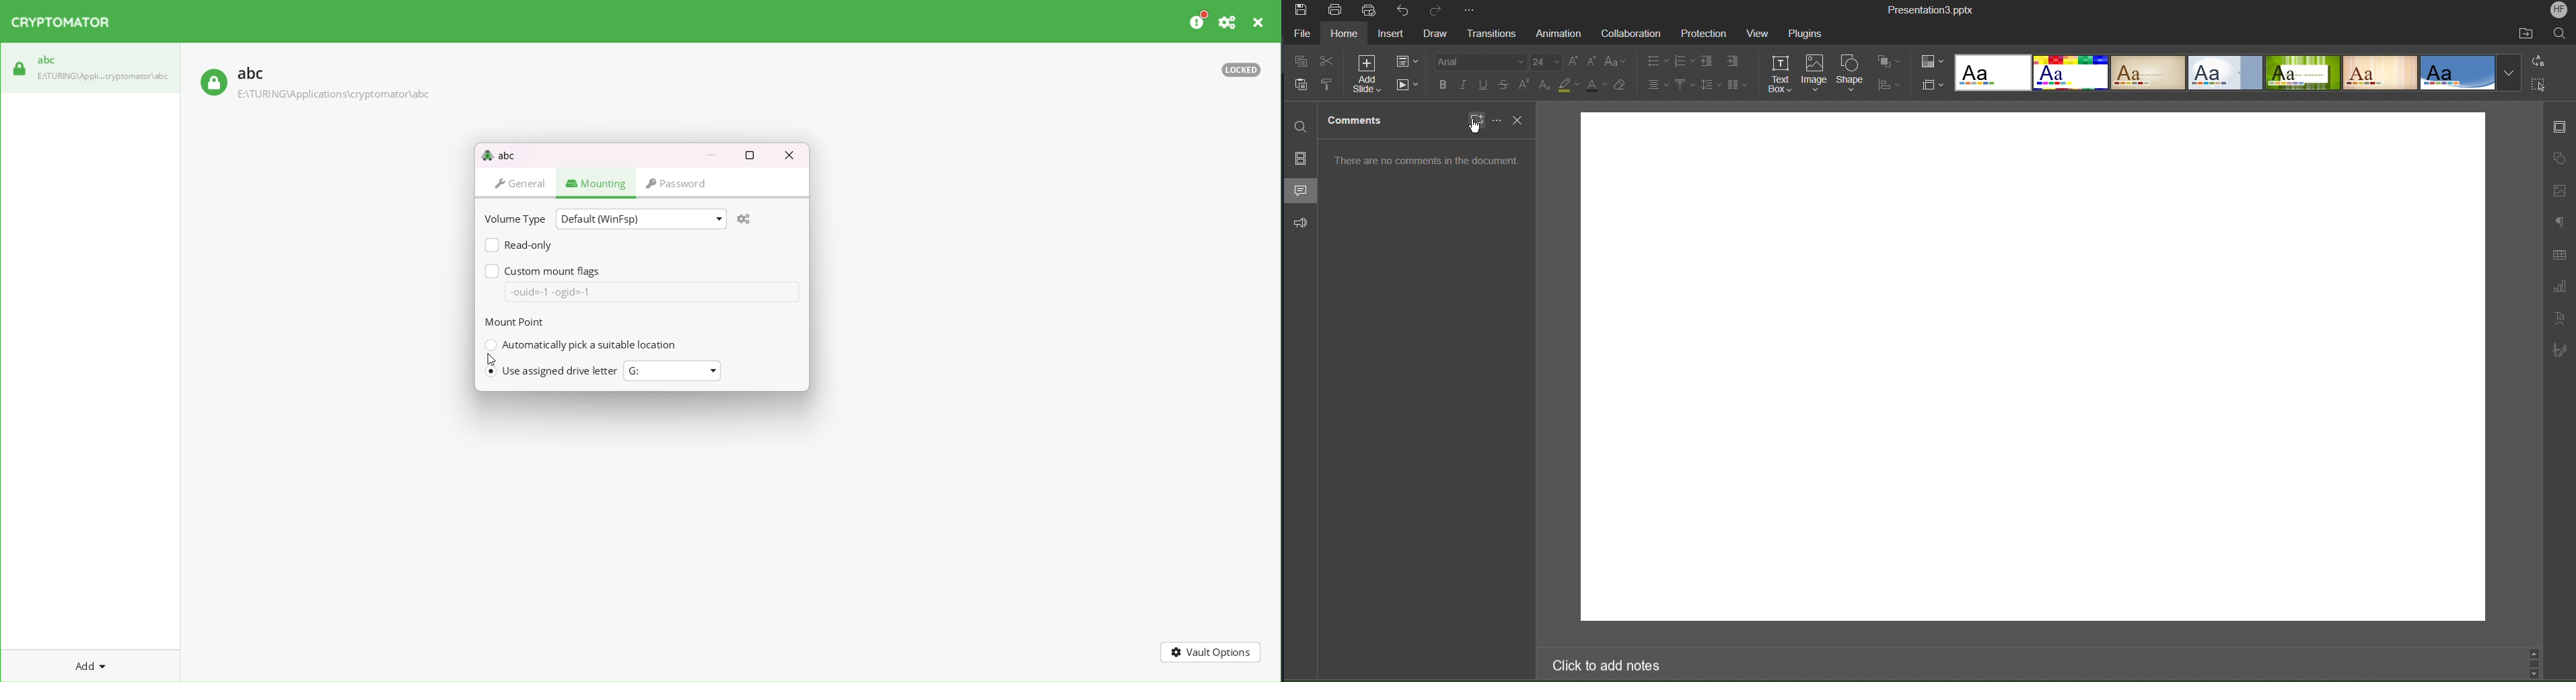 Image resolution: width=2576 pixels, height=700 pixels. Describe the element at coordinates (2561, 127) in the screenshot. I see `Slide Settings` at that location.